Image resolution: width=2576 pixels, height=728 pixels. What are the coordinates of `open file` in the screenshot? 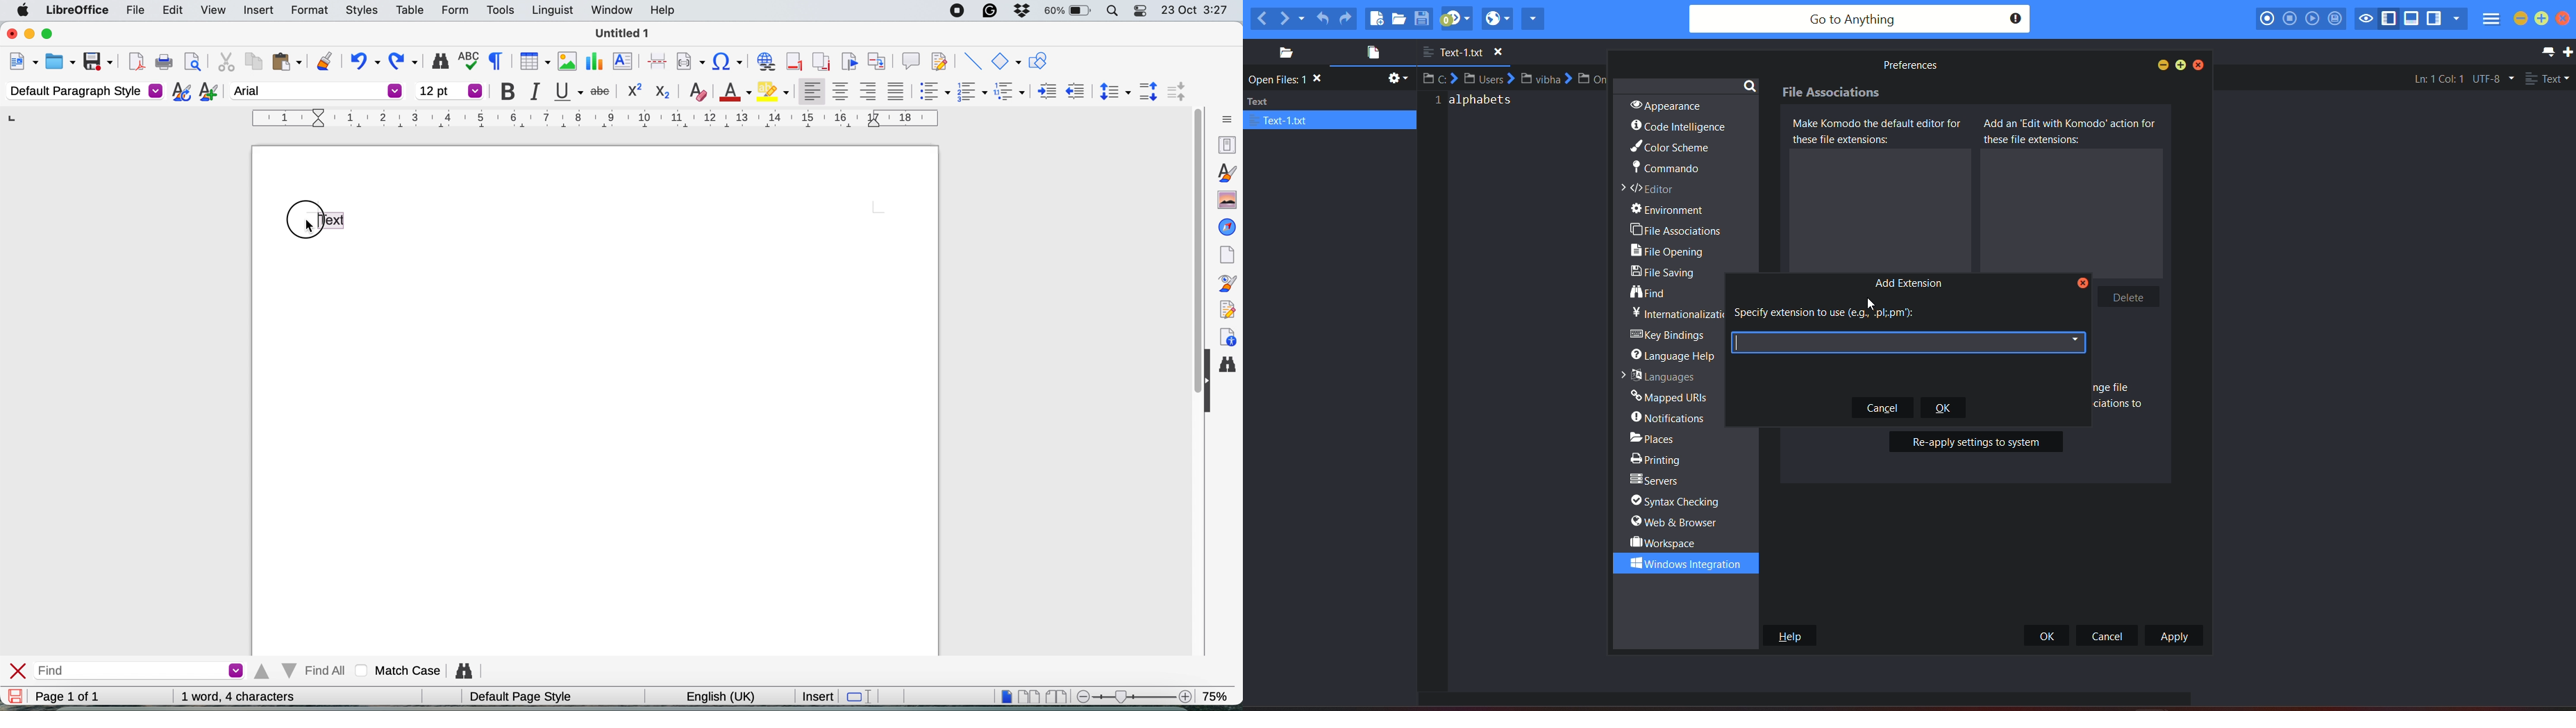 It's located at (1400, 19).